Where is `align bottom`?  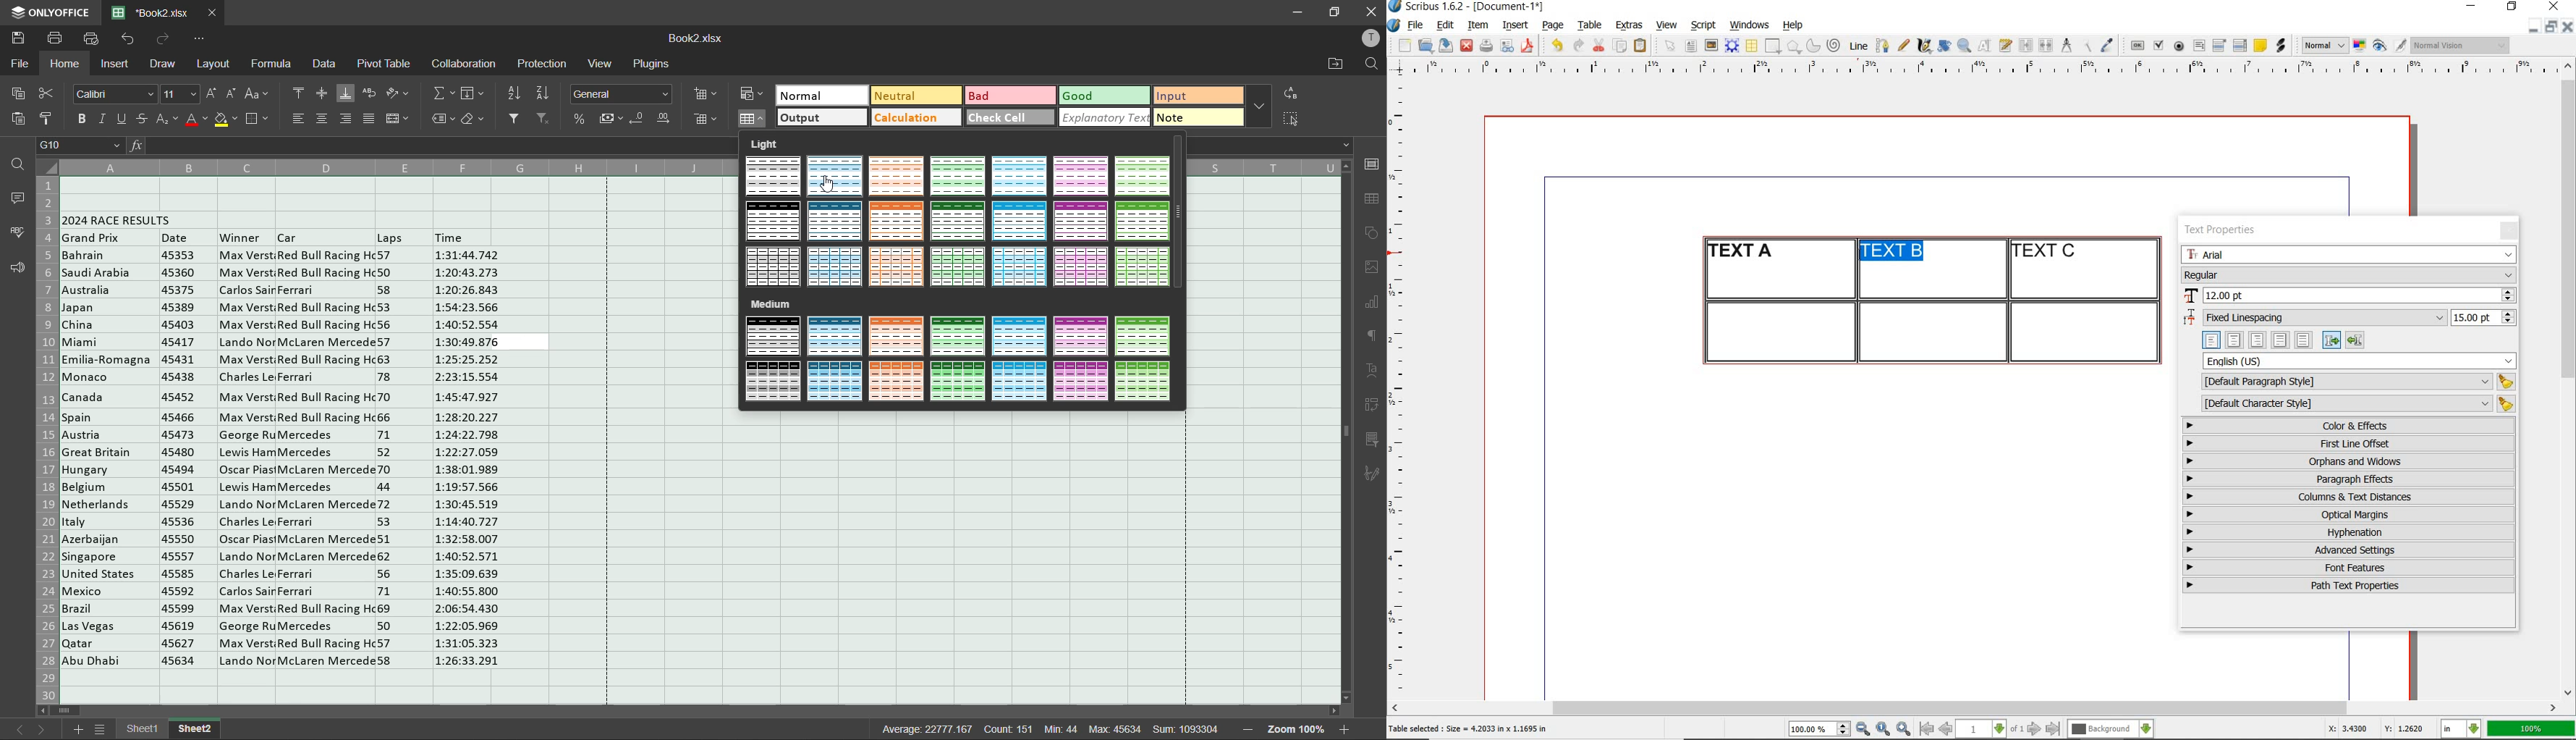 align bottom is located at coordinates (345, 95).